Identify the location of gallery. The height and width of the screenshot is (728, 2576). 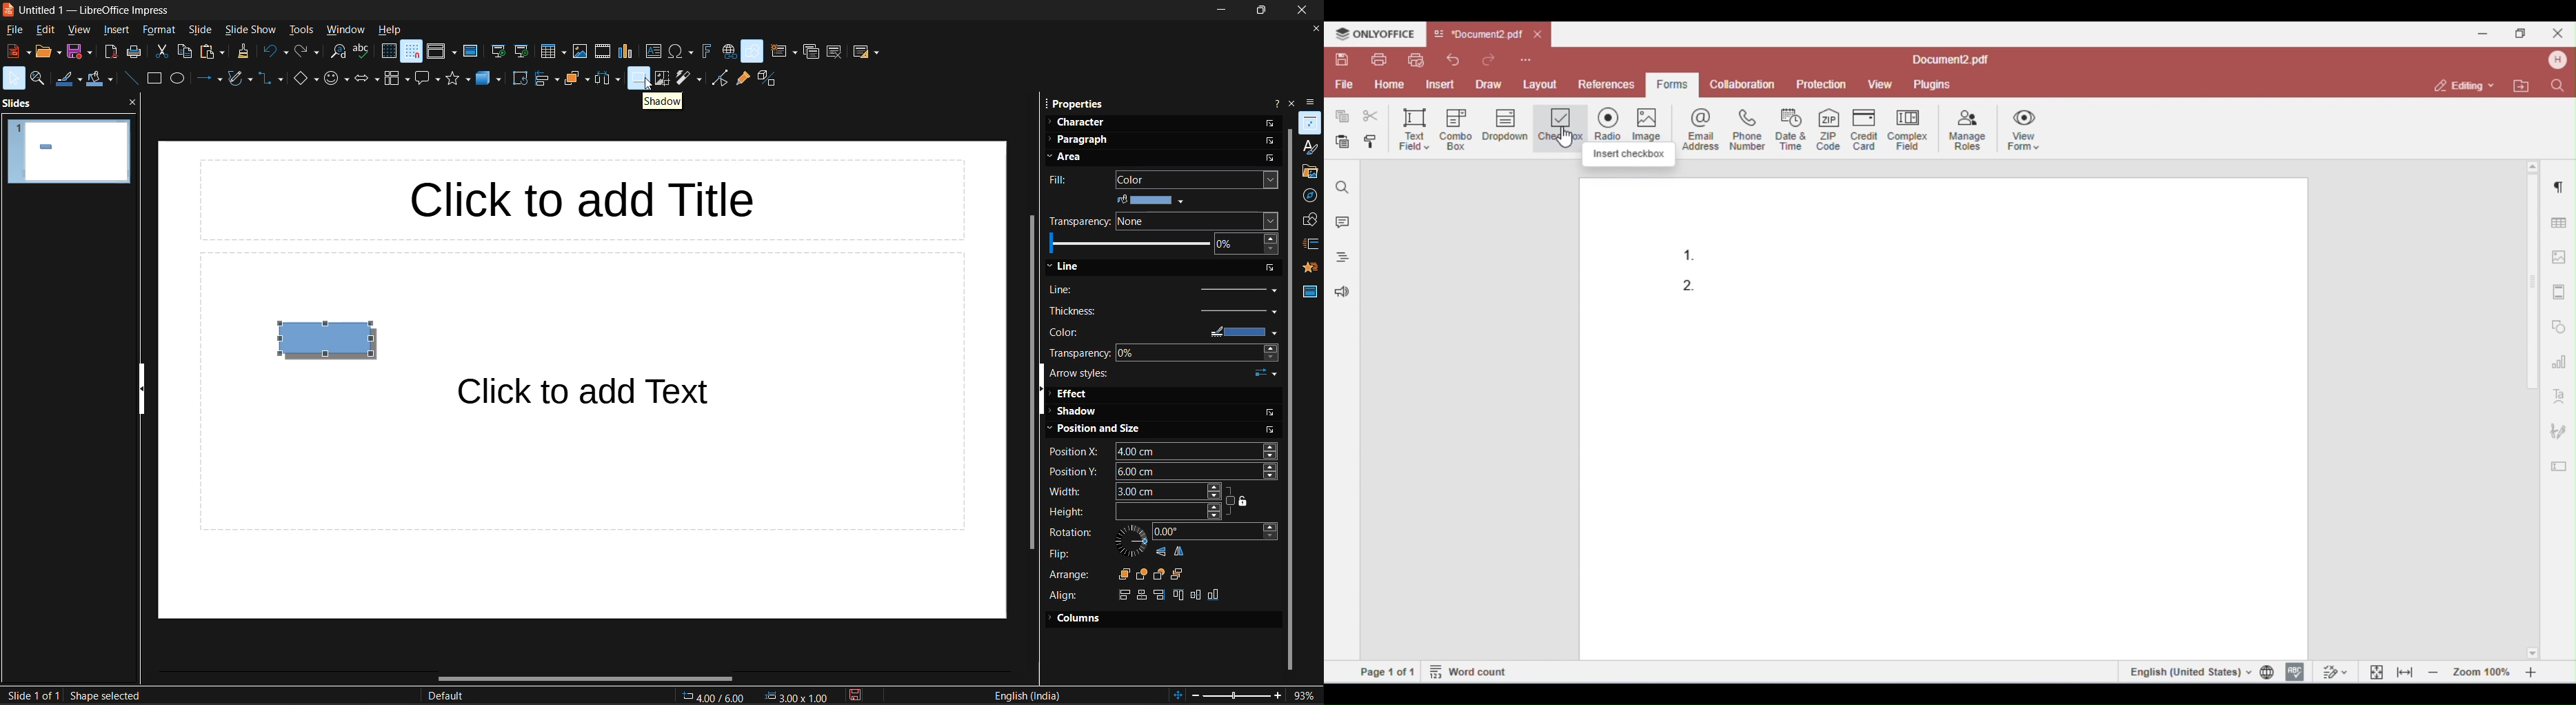
(1309, 170).